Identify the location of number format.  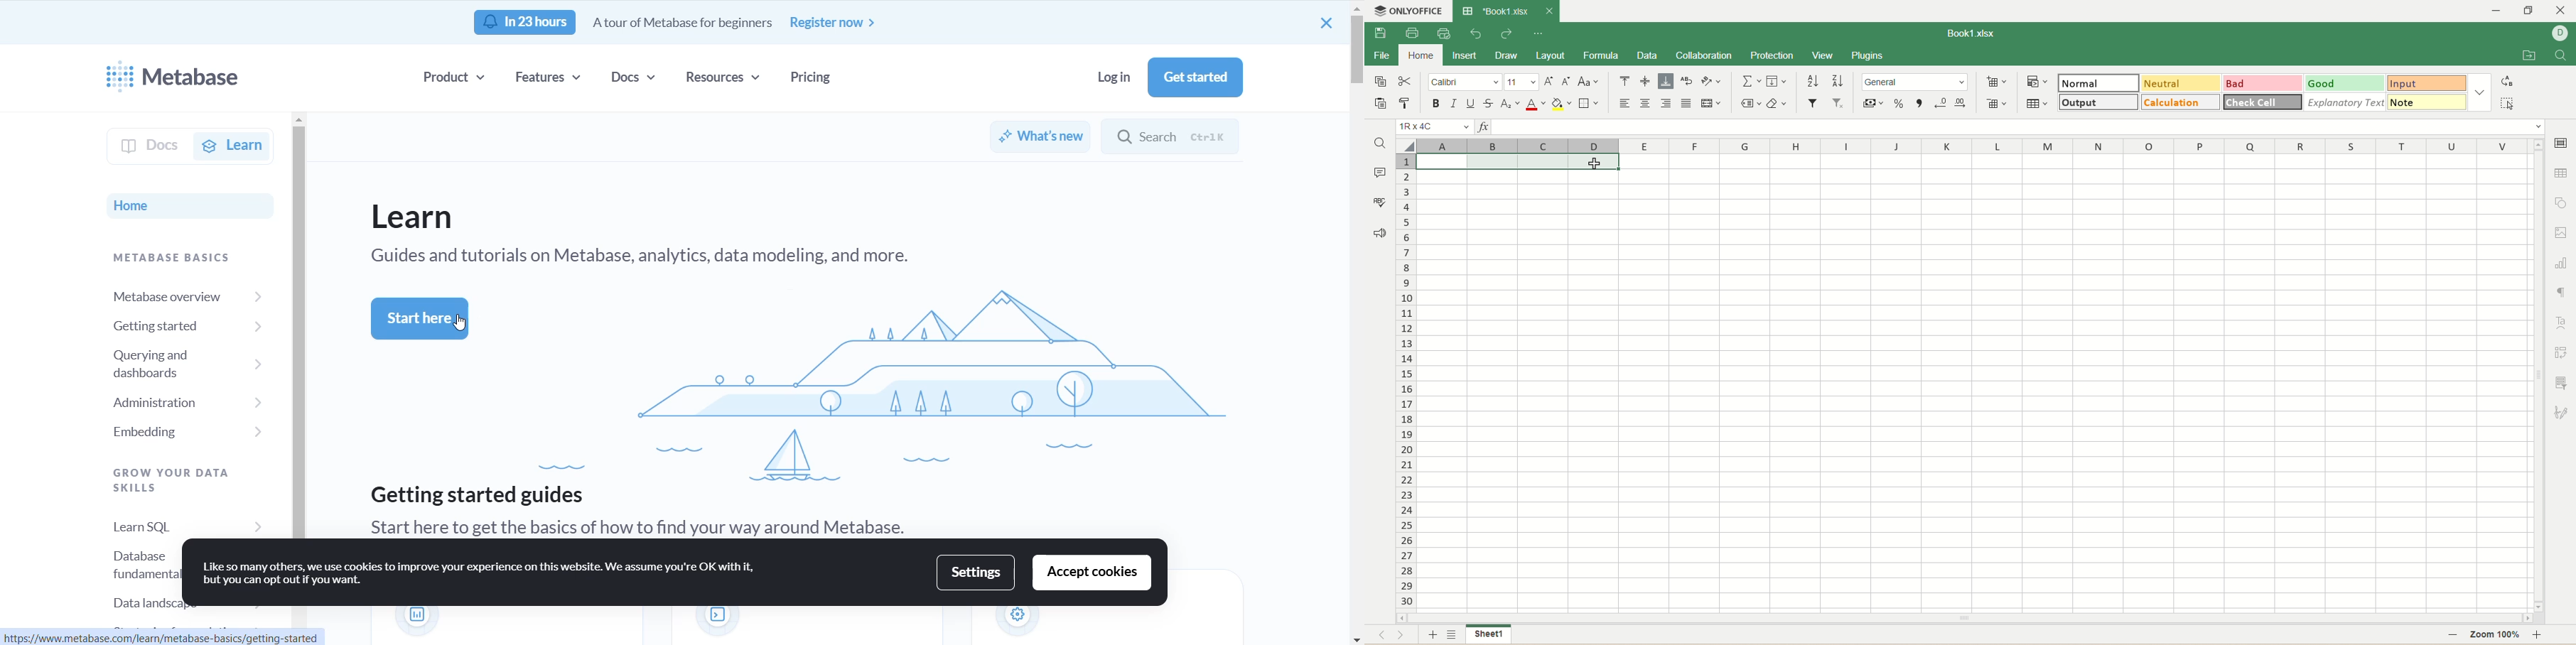
(1915, 81).